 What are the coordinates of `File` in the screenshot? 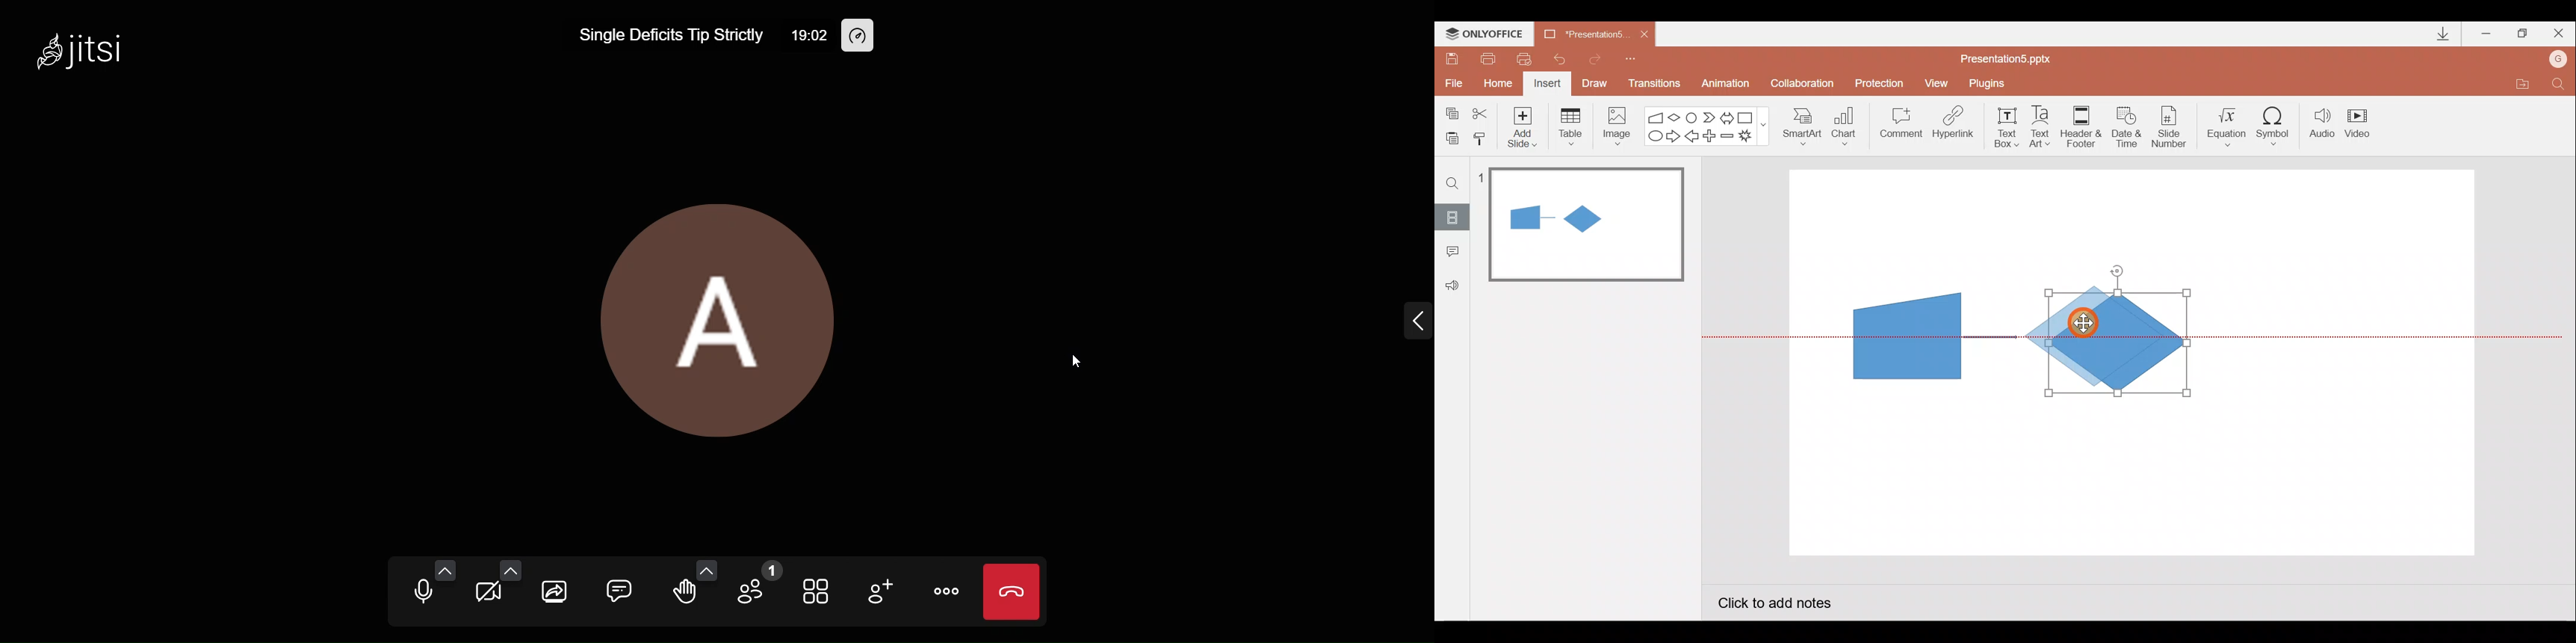 It's located at (1451, 80).